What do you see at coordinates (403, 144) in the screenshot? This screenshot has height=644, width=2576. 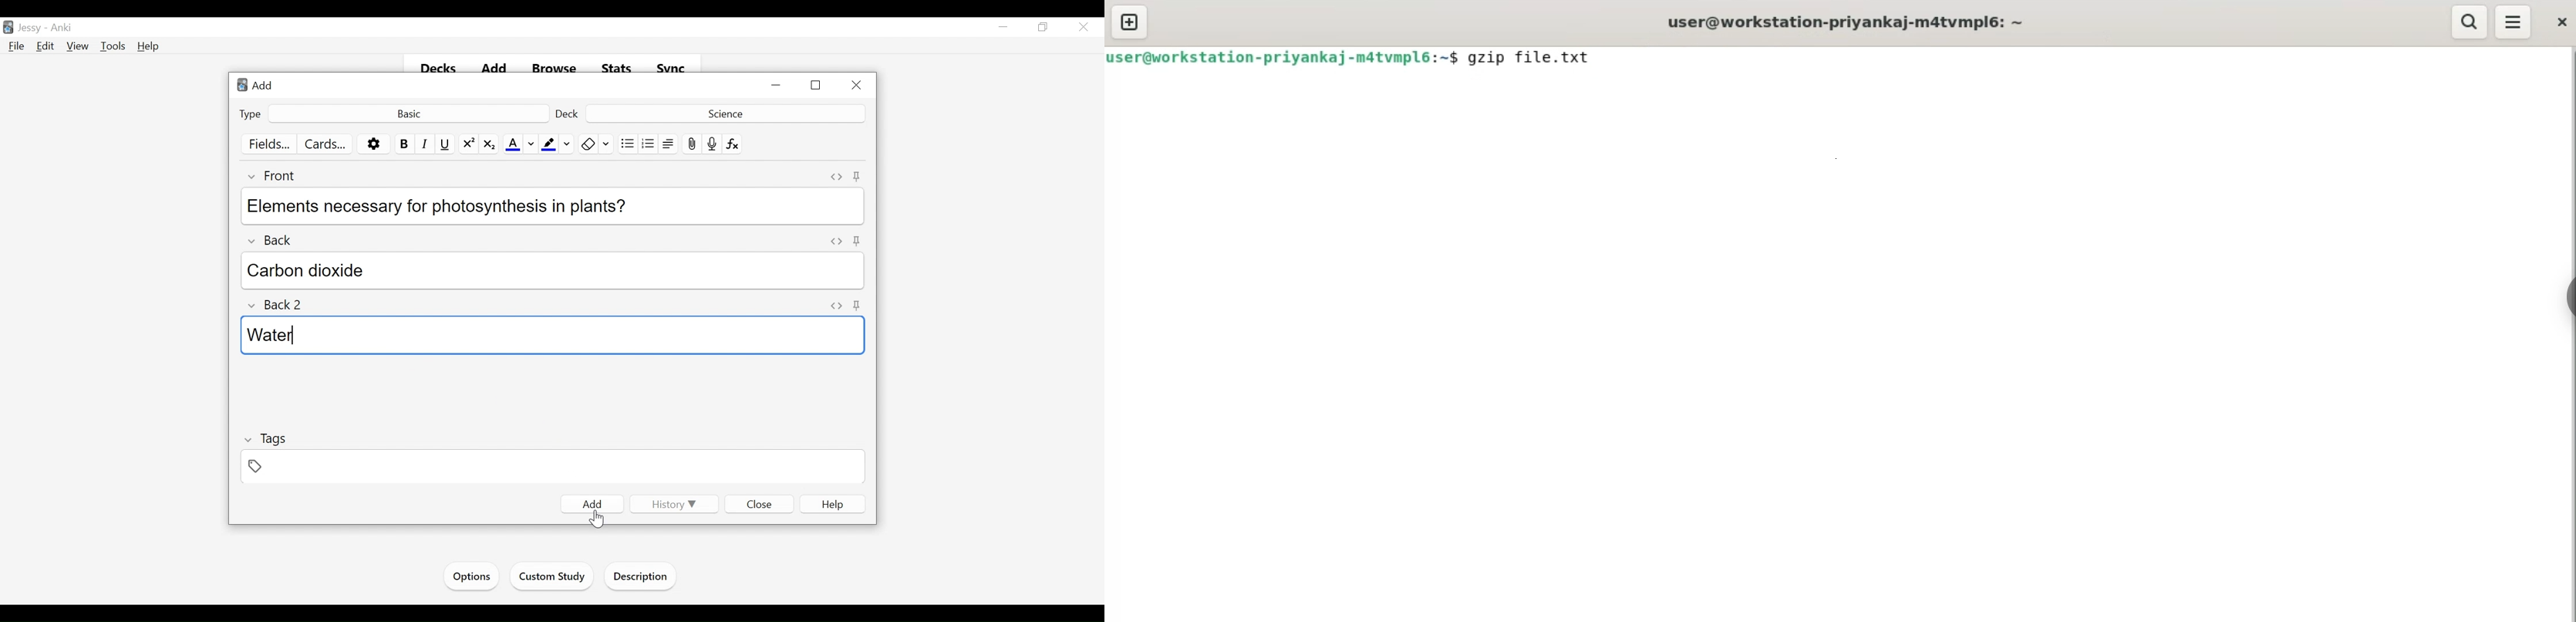 I see `Bold` at bounding box center [403, 144].